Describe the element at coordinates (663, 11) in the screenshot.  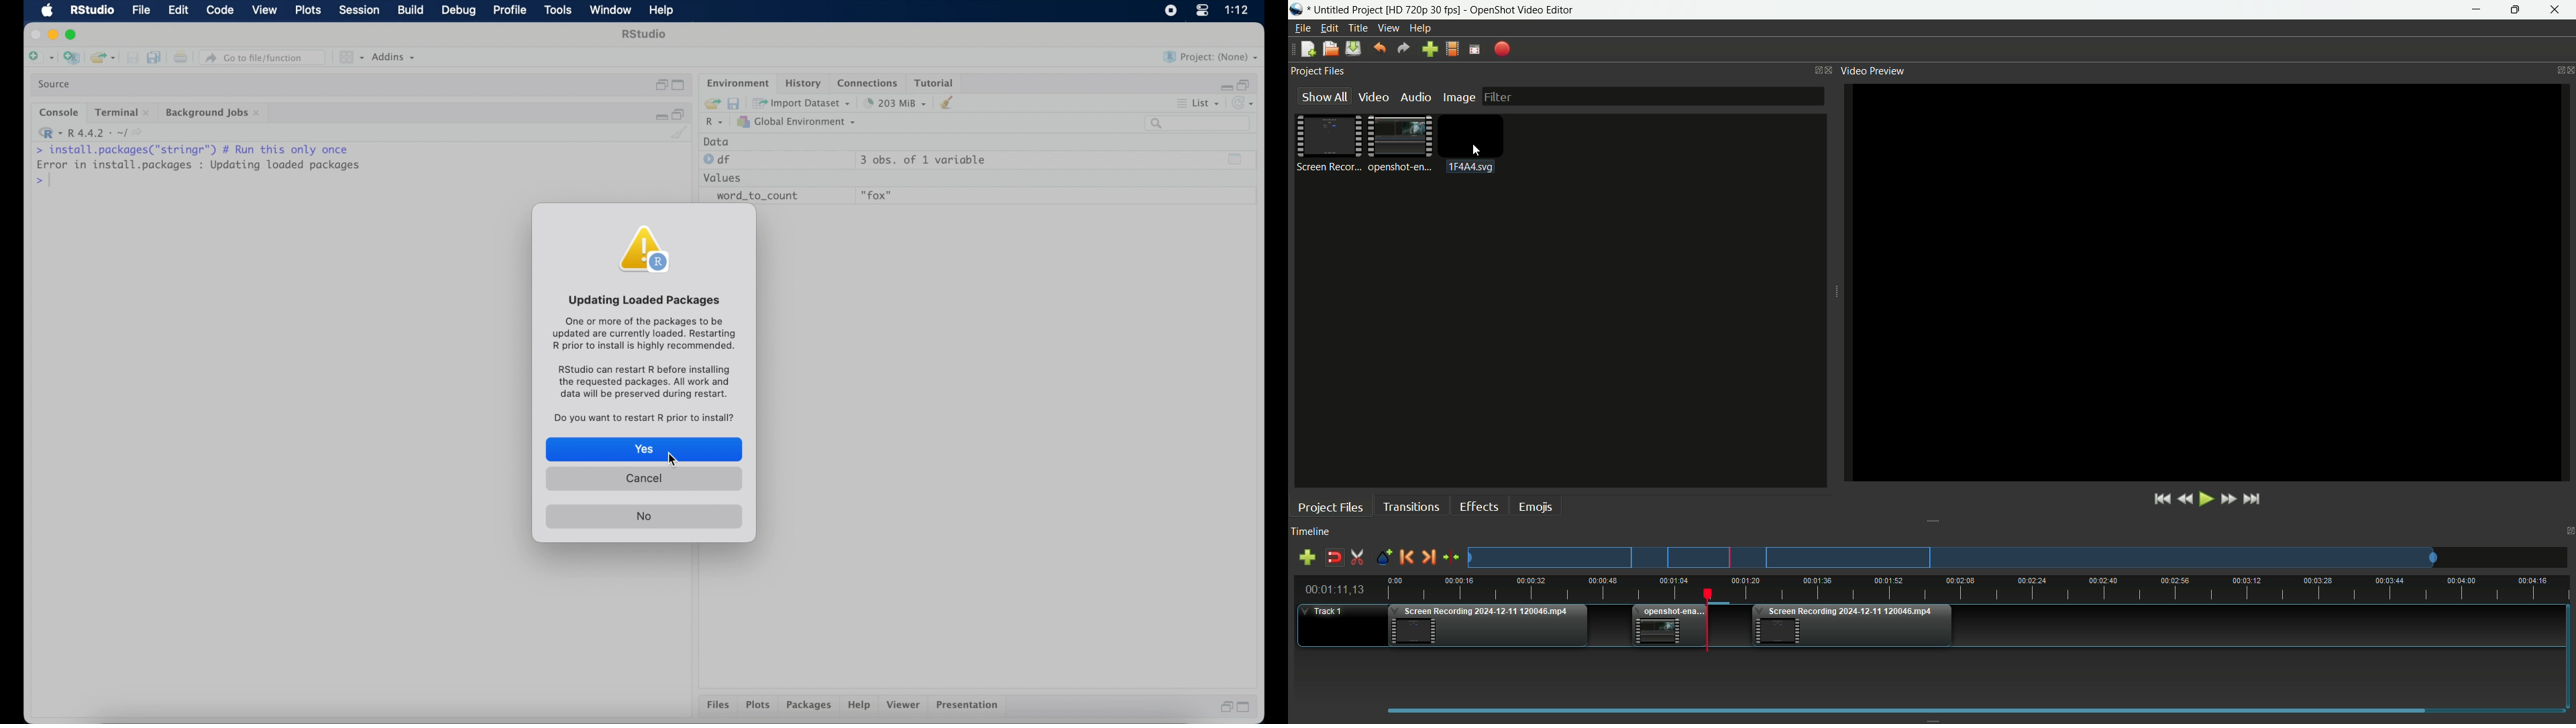
I see `help` at that location.